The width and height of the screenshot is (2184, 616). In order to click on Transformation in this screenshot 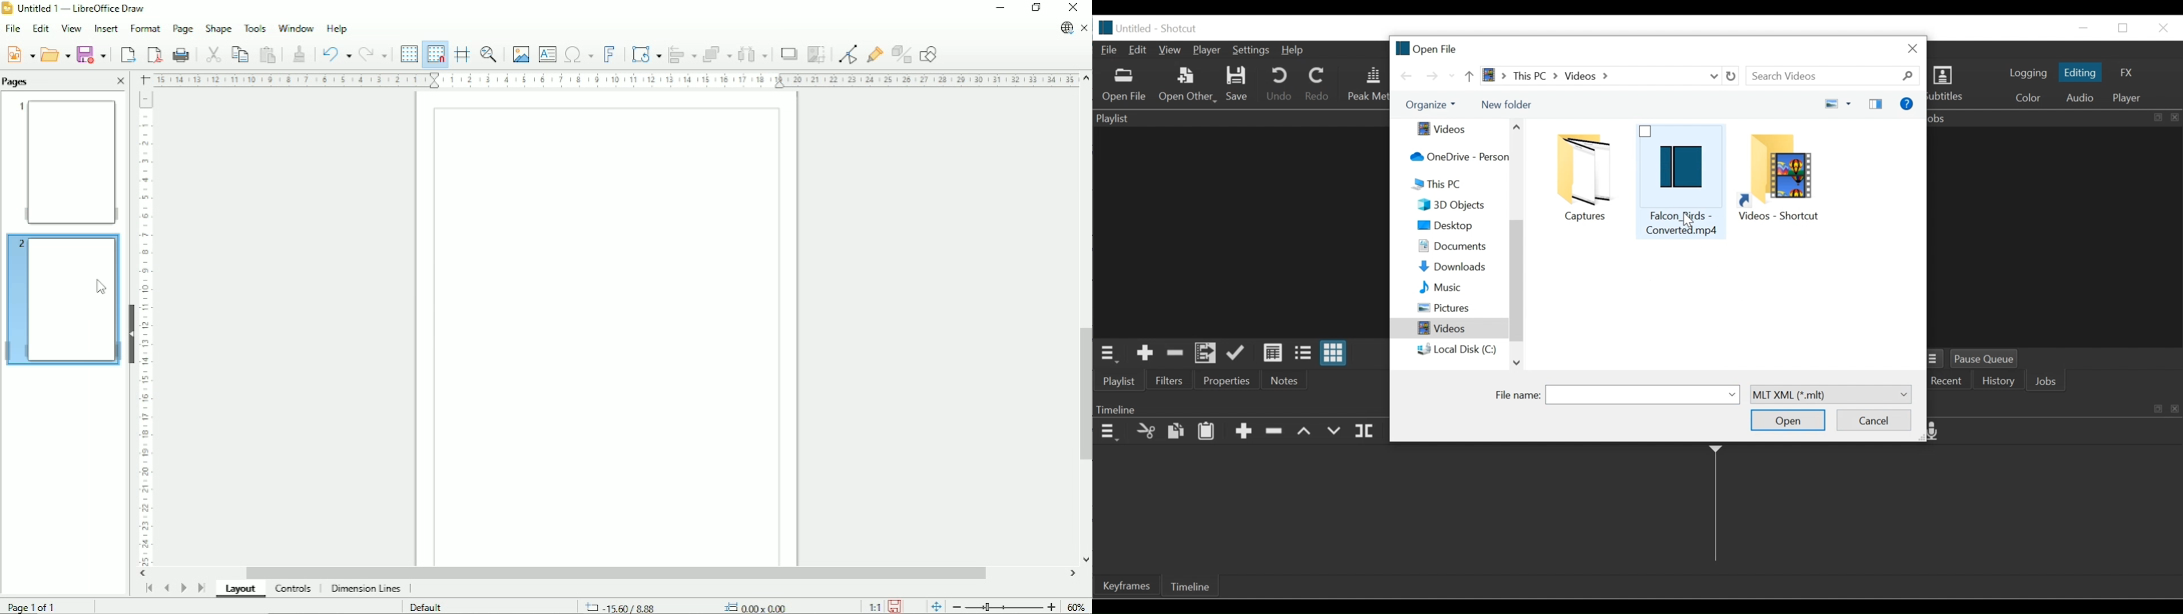, I will do `click(648, 54)`.